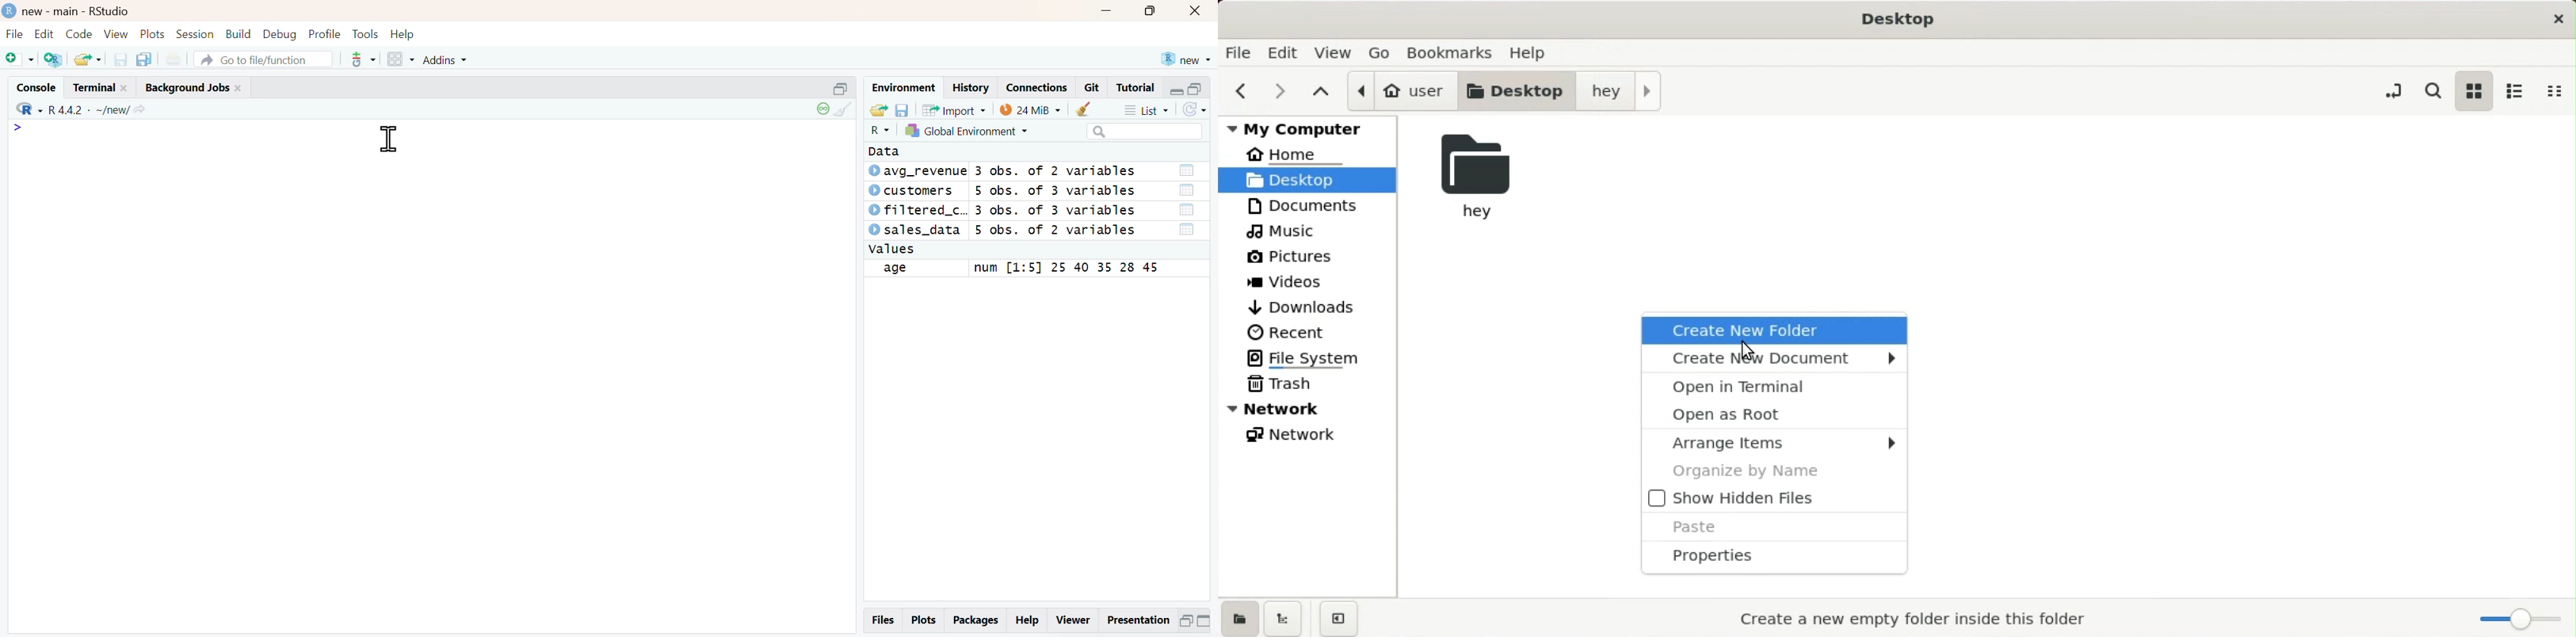 This screenshot has height=644, width=2576. What do you see at coordinates (1622, 91) in the screenshot?
I see `hey` at bounding box center [1622, 91].